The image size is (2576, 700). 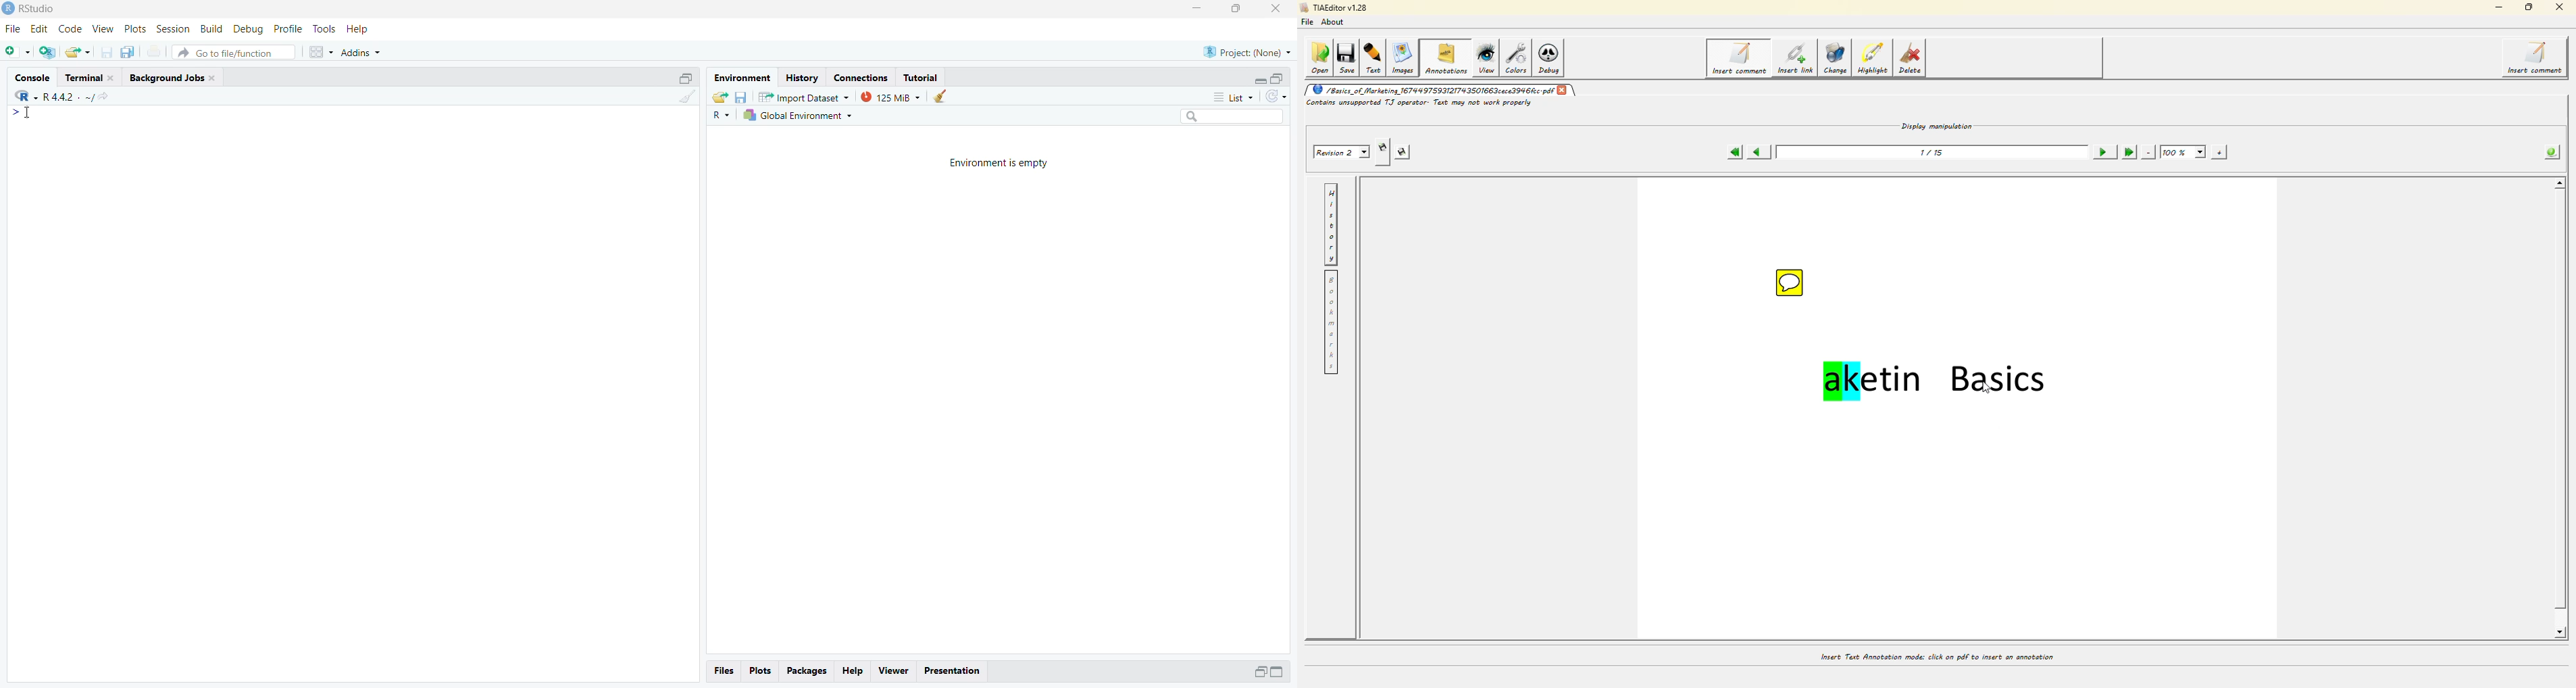 I want to click on Plots, so click(x=759, y=670).